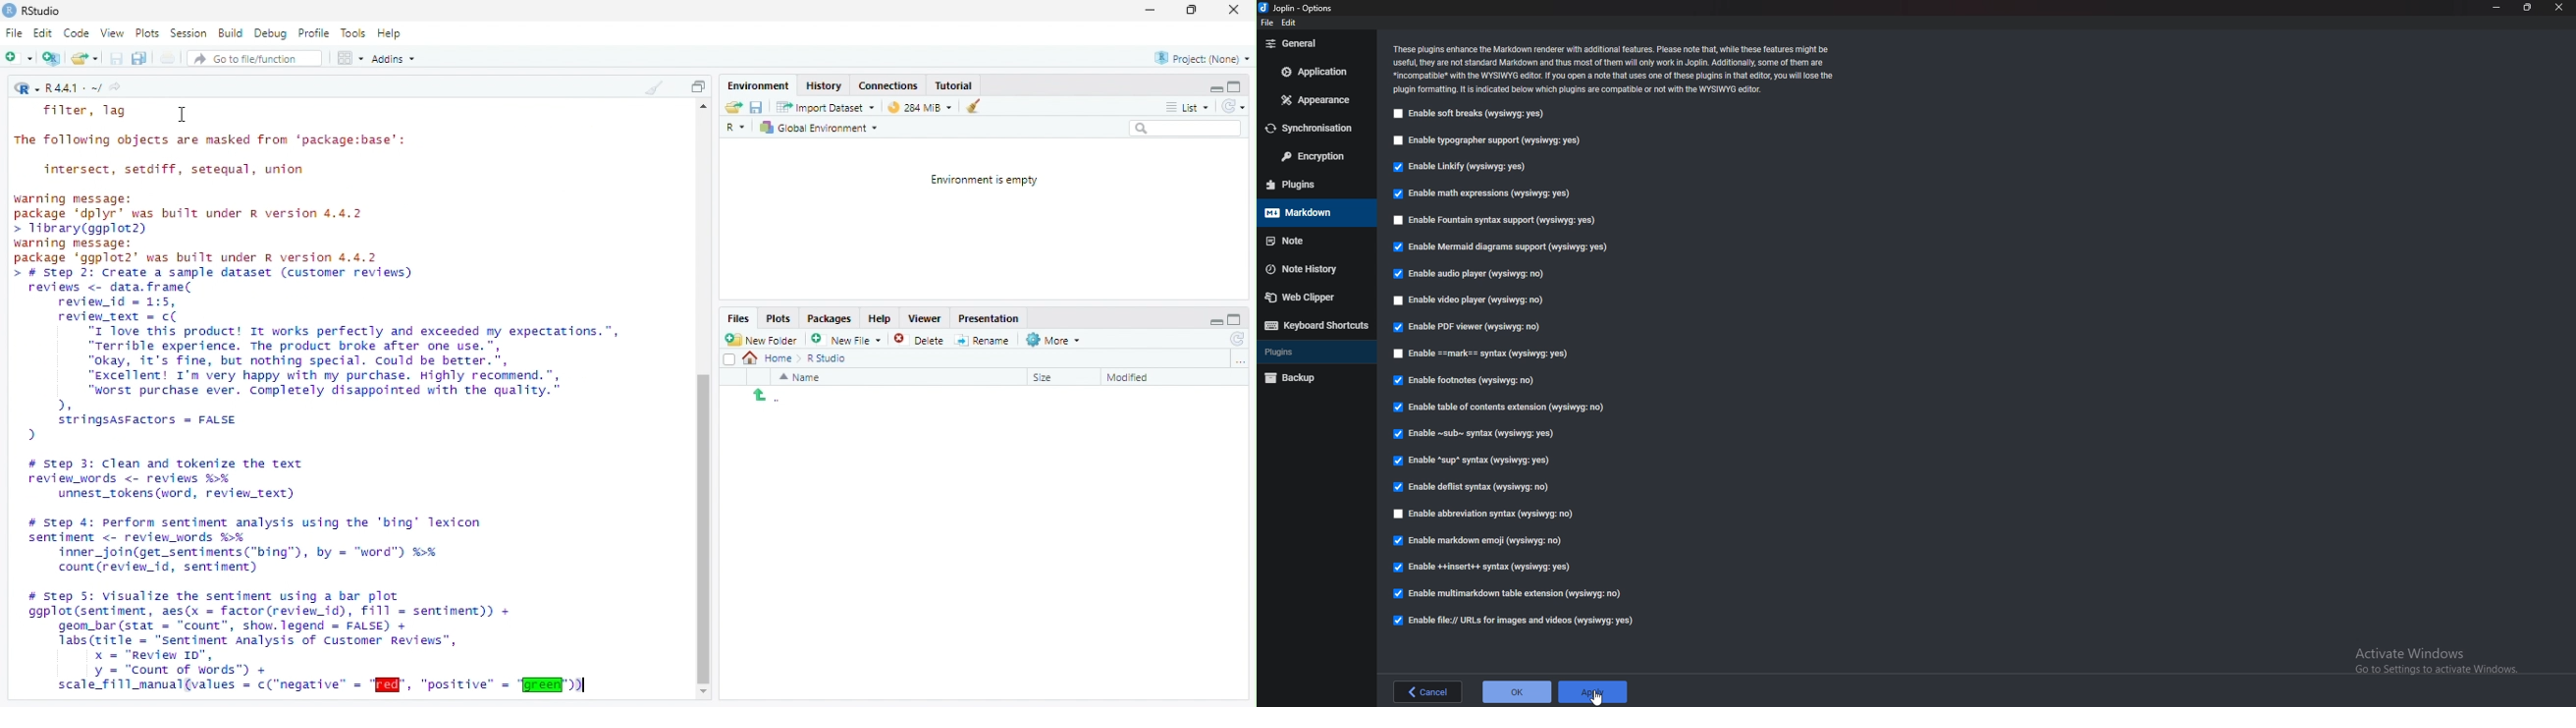 The image size is (2576, 728). Describe the element at coordinates (1470, 301) in the screenshot. I see `Enable video player` at that location.